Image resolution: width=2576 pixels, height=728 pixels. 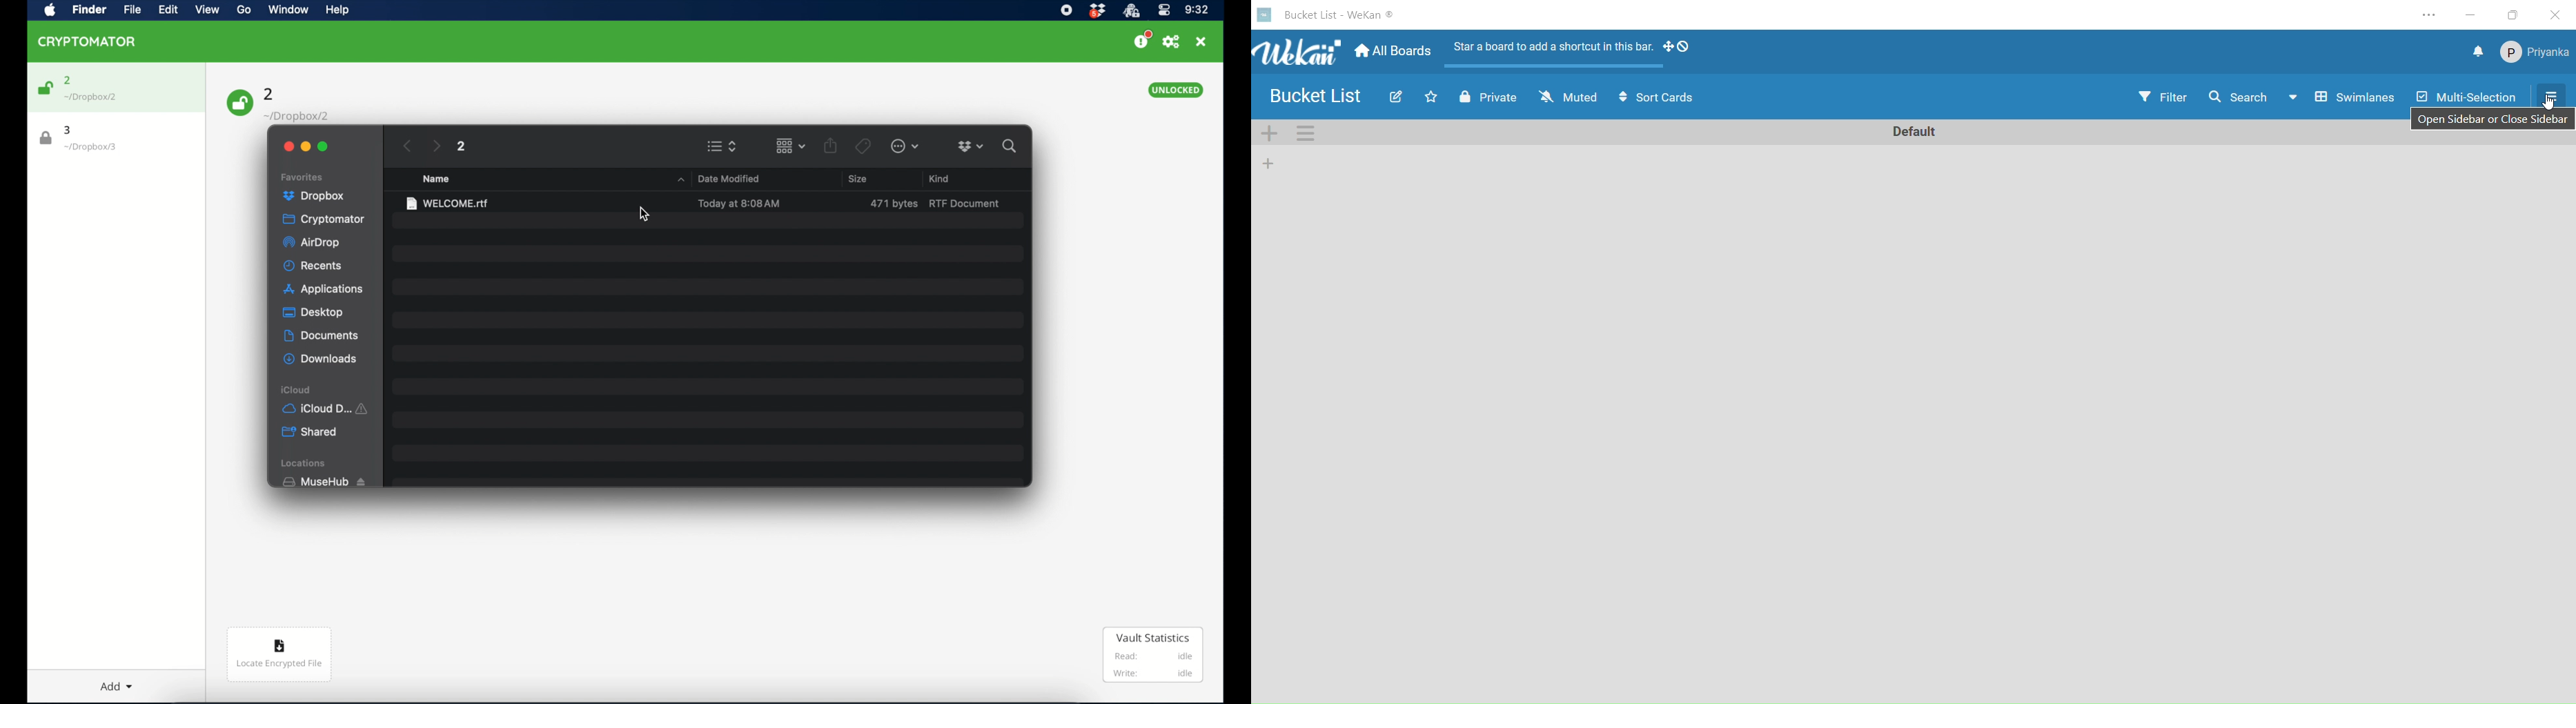 What do you see at coordinates (729, 179) in the screenshot?
I see `date modified` at bounding box center [729, 179].